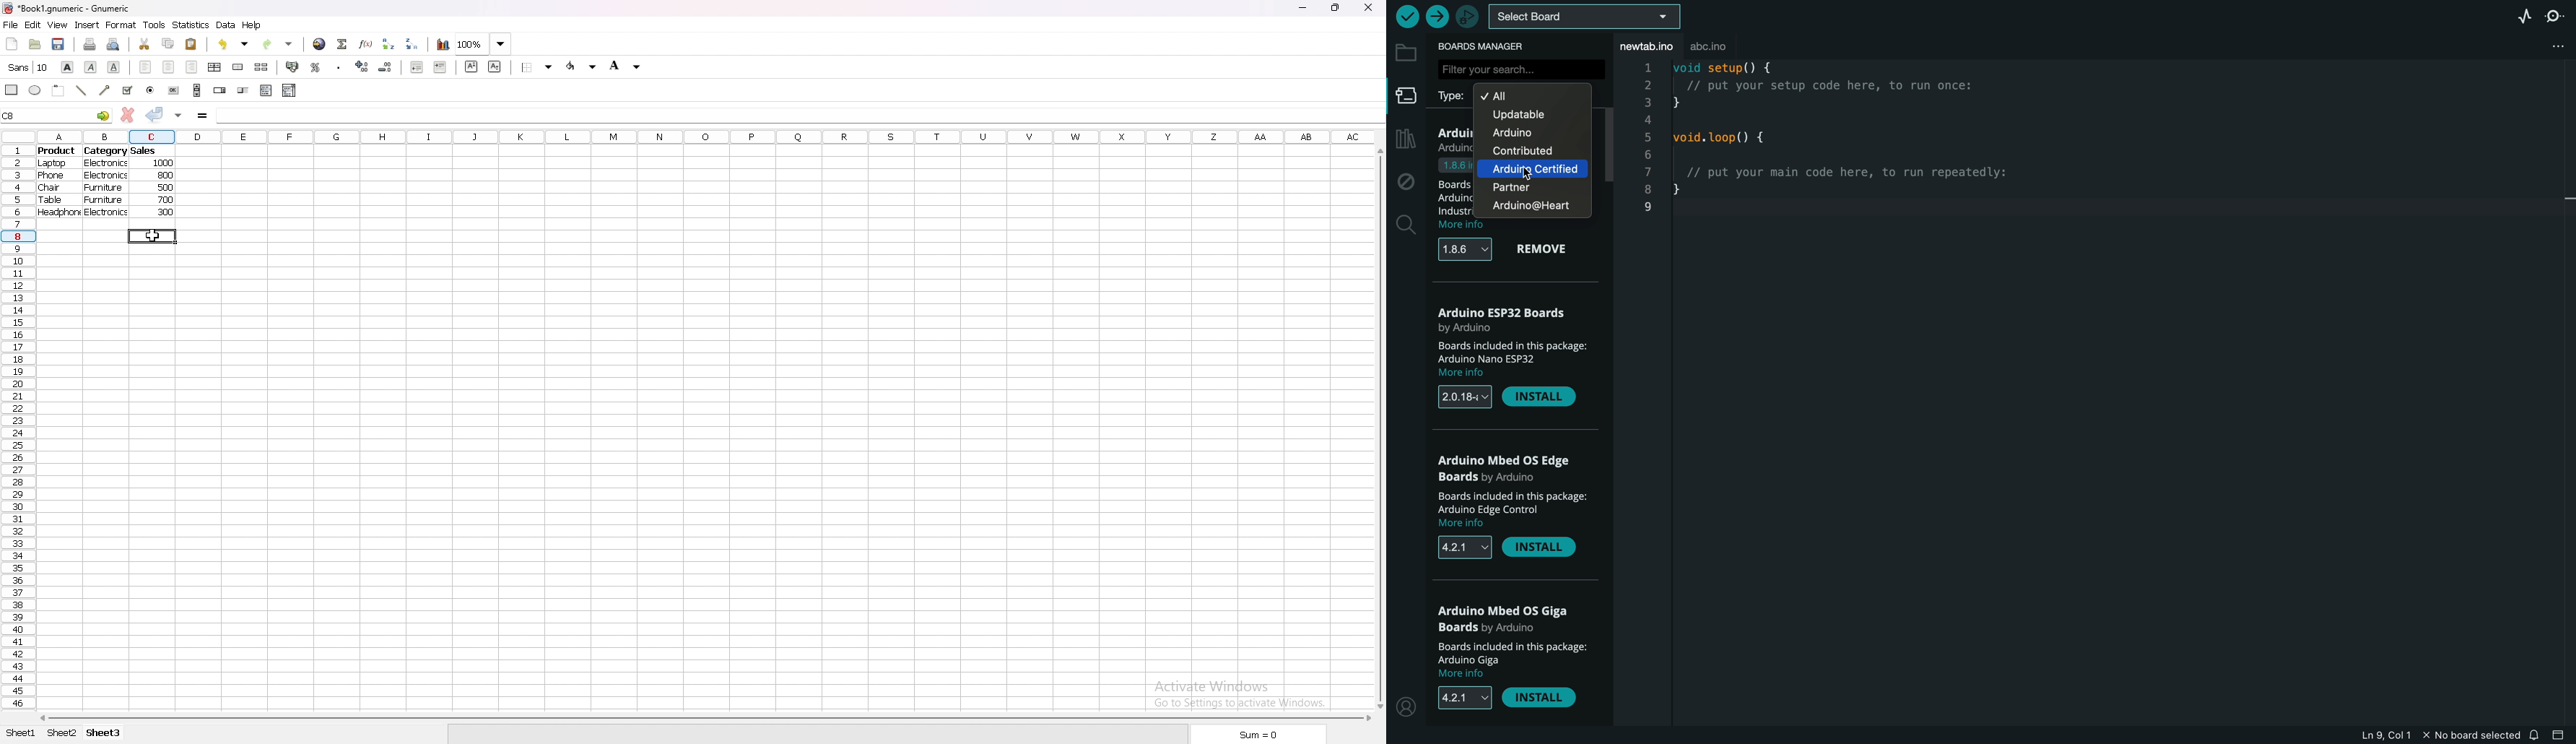 The height and width of the screenshot is (756, 2576). Describe the element at coordinates (238, 67) in the screenshot. I see `merge cell` at that location.